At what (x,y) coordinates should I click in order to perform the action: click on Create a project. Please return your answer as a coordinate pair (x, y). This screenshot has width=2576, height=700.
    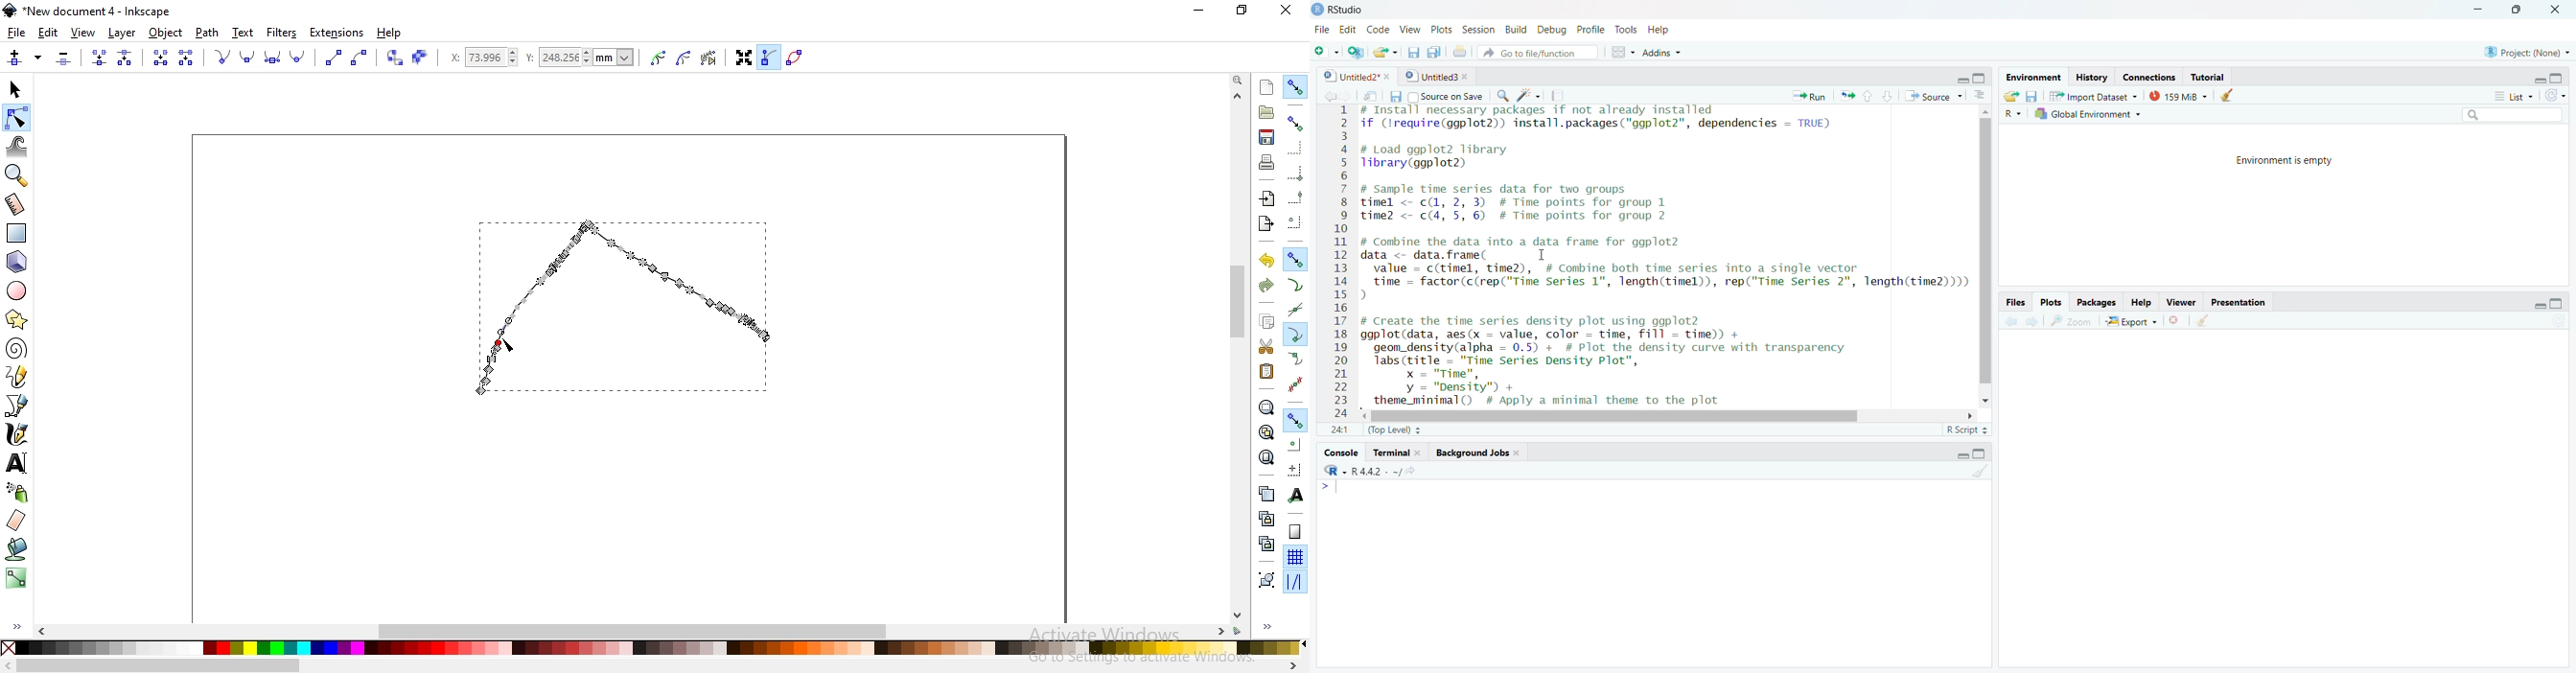
    Looking at the image, I should click on (1356, 53).